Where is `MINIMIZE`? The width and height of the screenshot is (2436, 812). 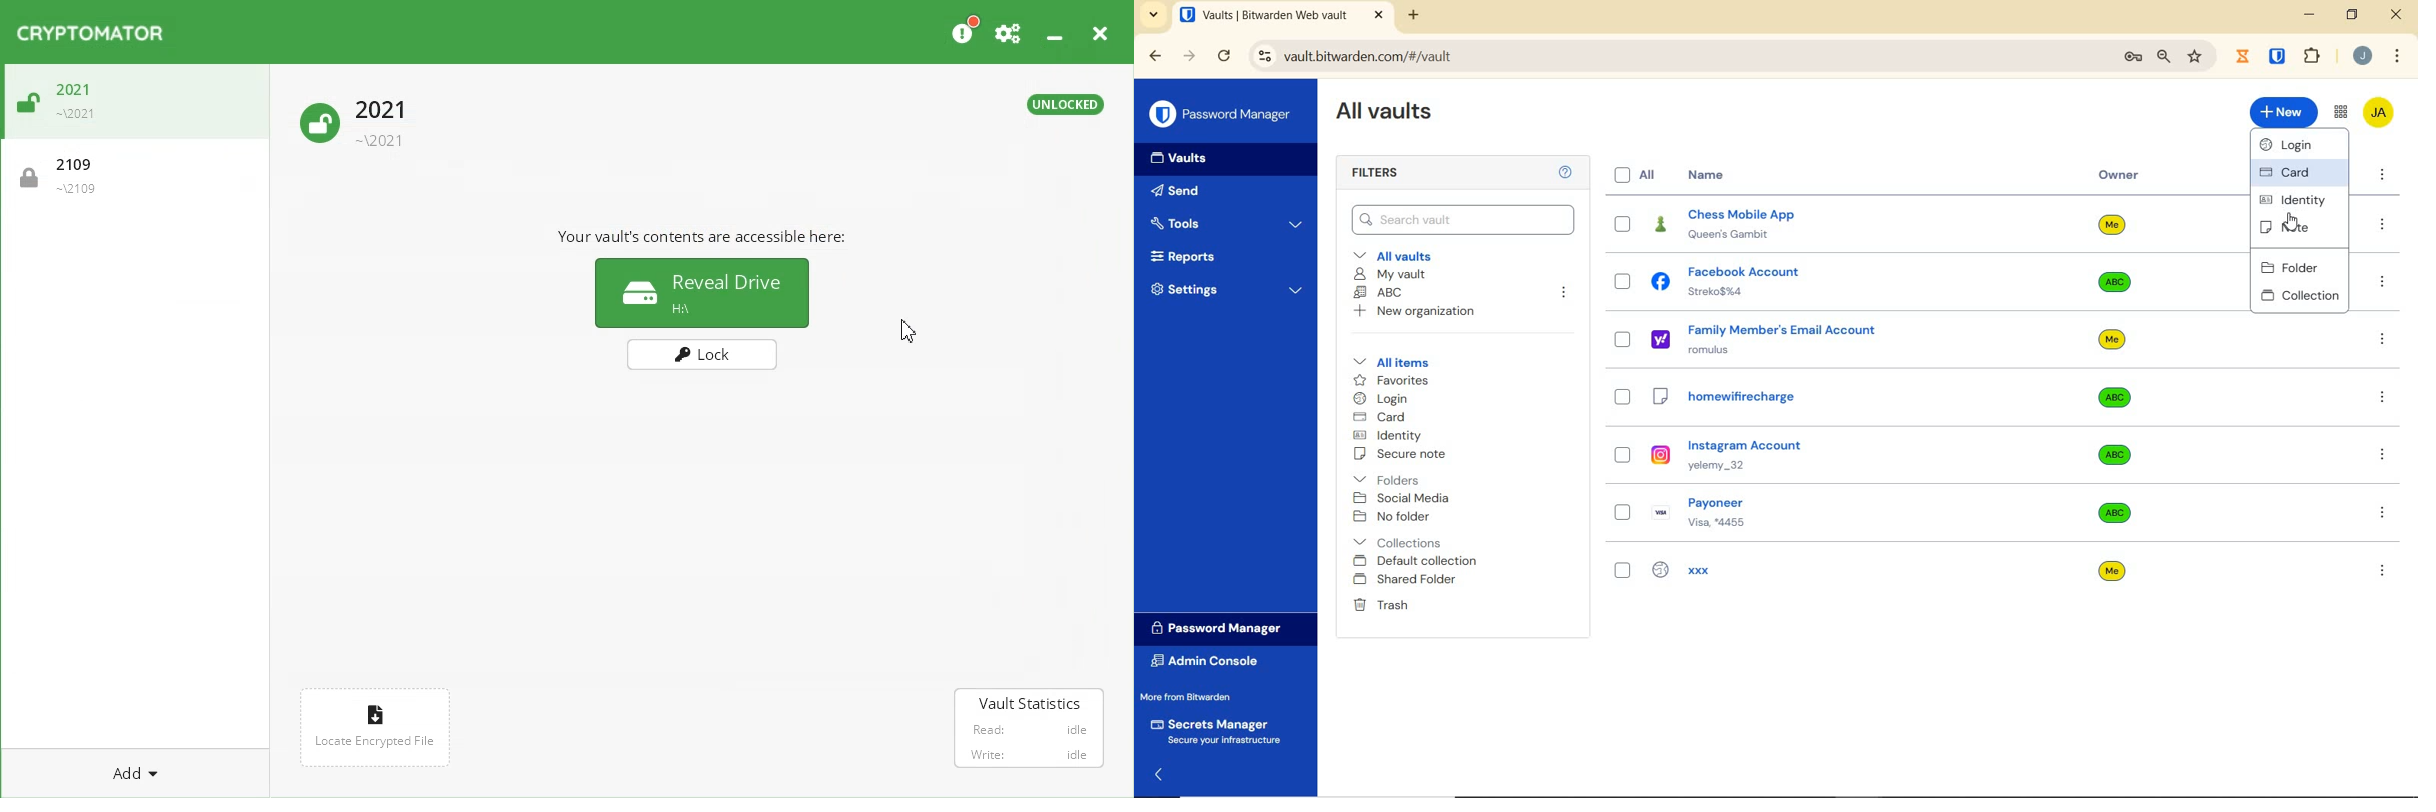
MINIMIZE is located at coordinates (2311, 15).